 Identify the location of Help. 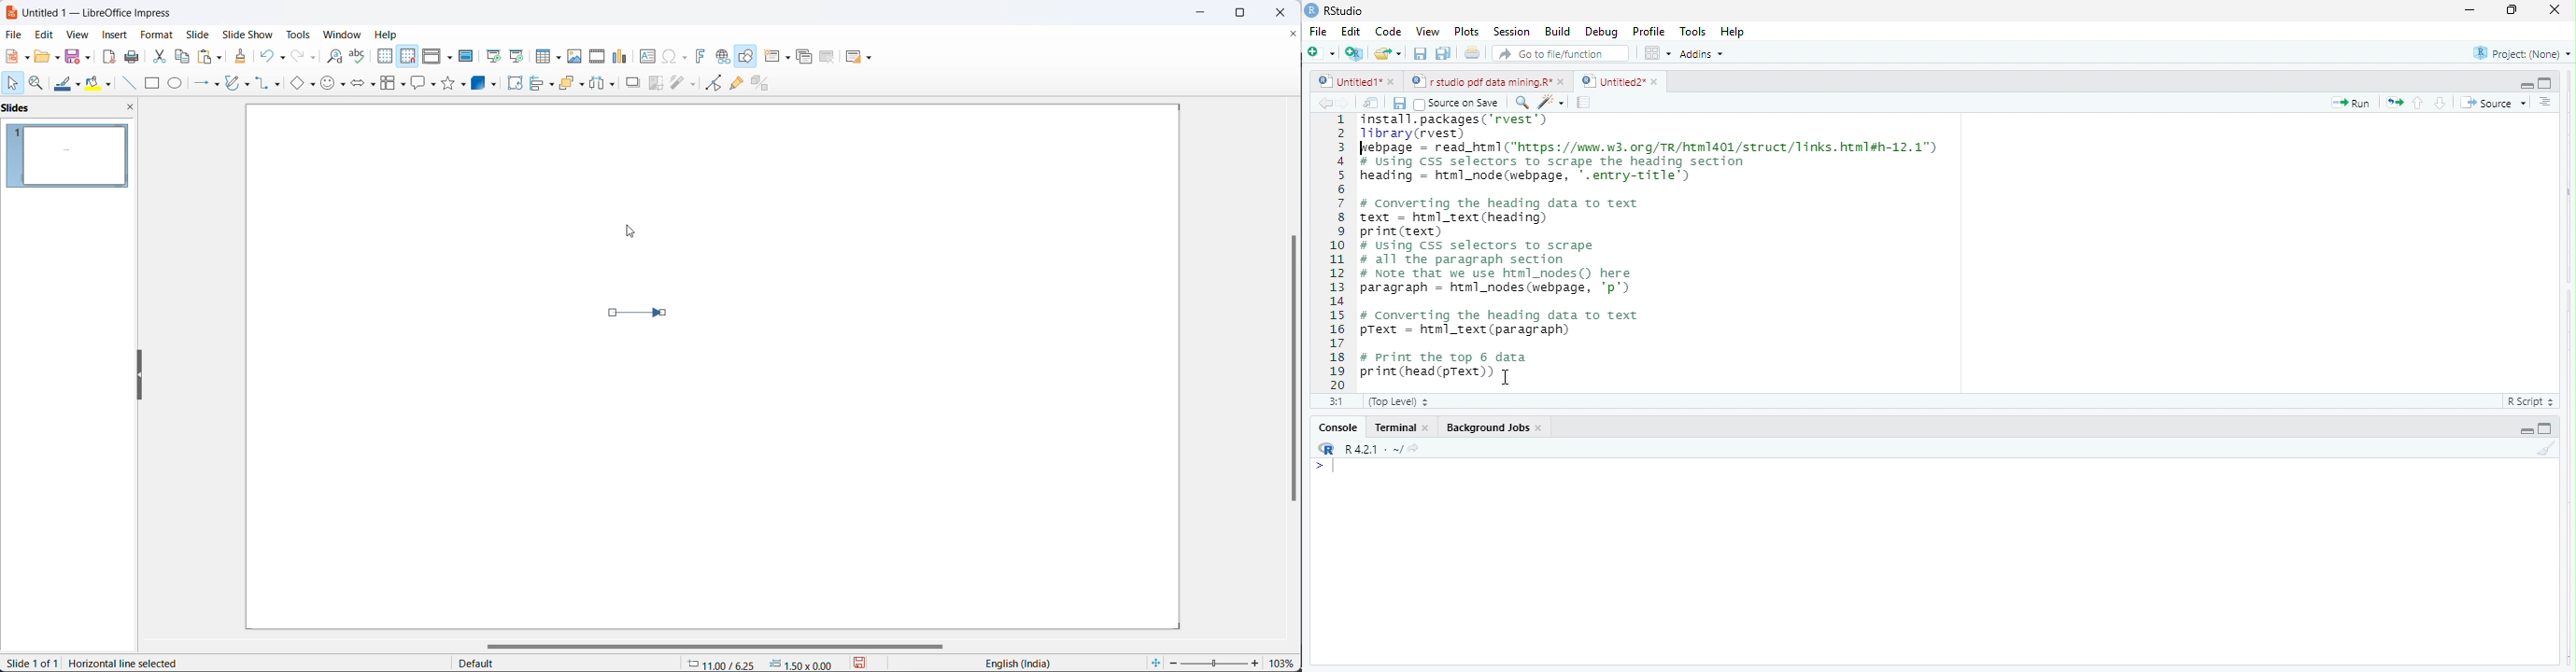
(388, 35).